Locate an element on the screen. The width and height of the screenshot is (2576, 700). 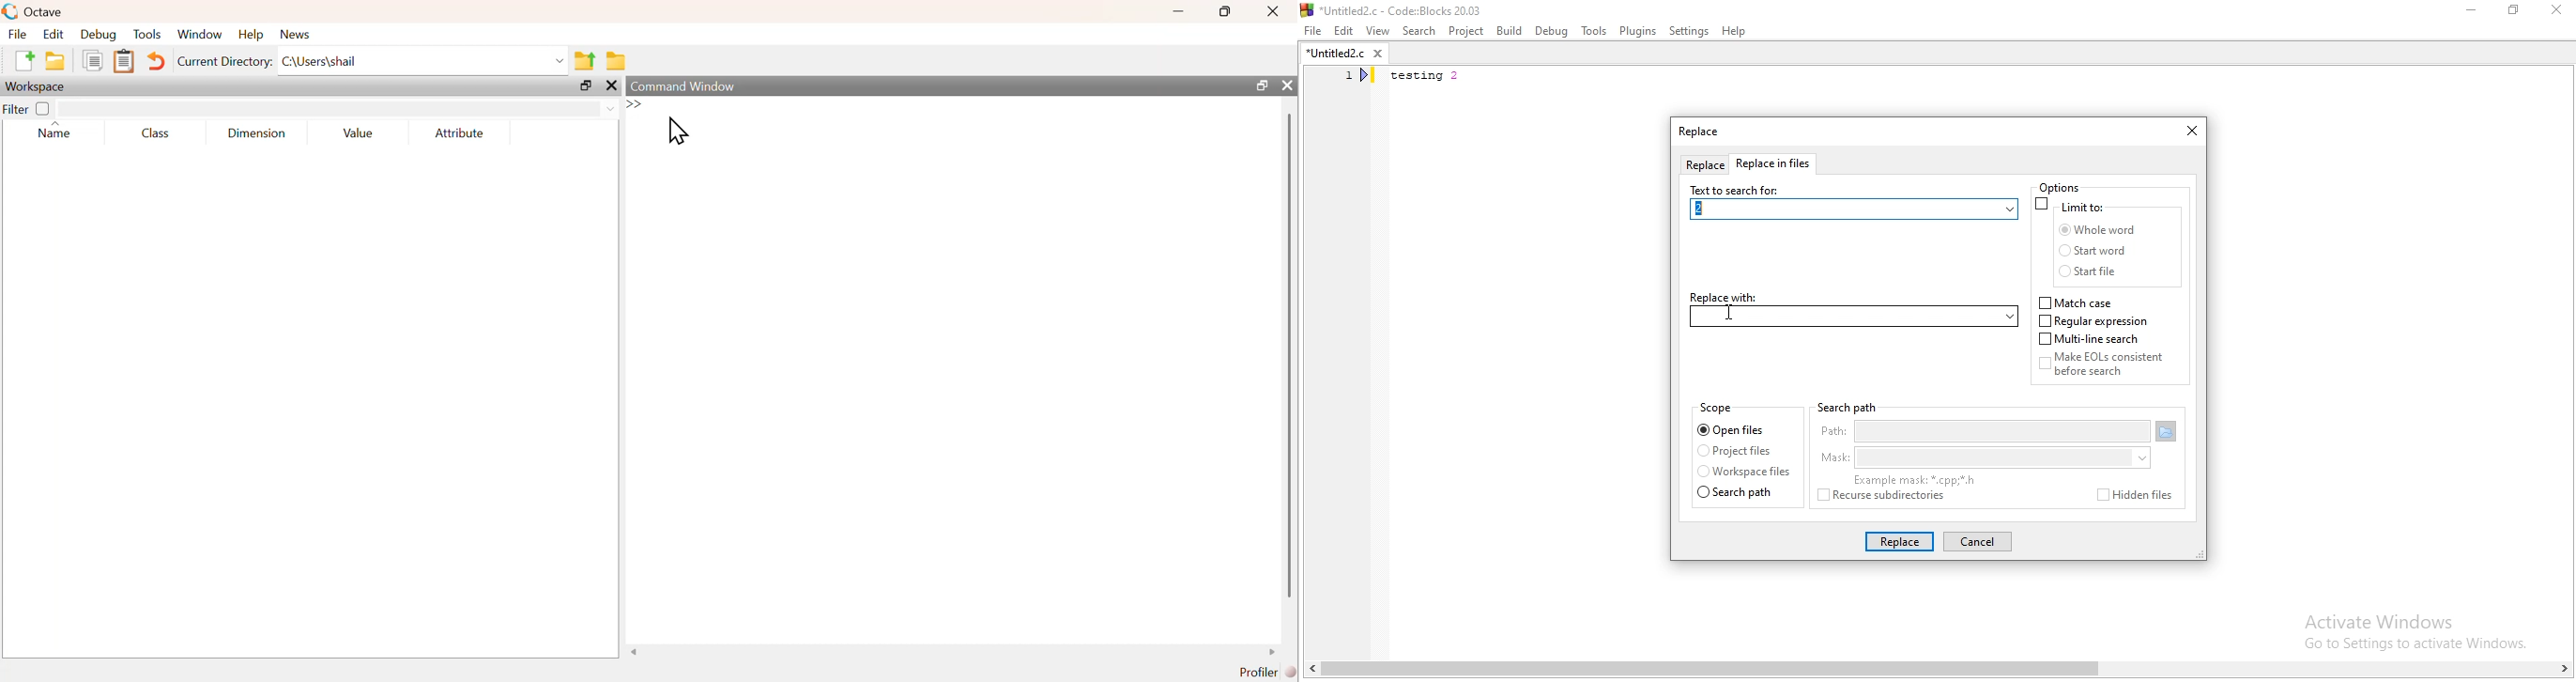
scroll bar is located at coordinates (1289, 355).